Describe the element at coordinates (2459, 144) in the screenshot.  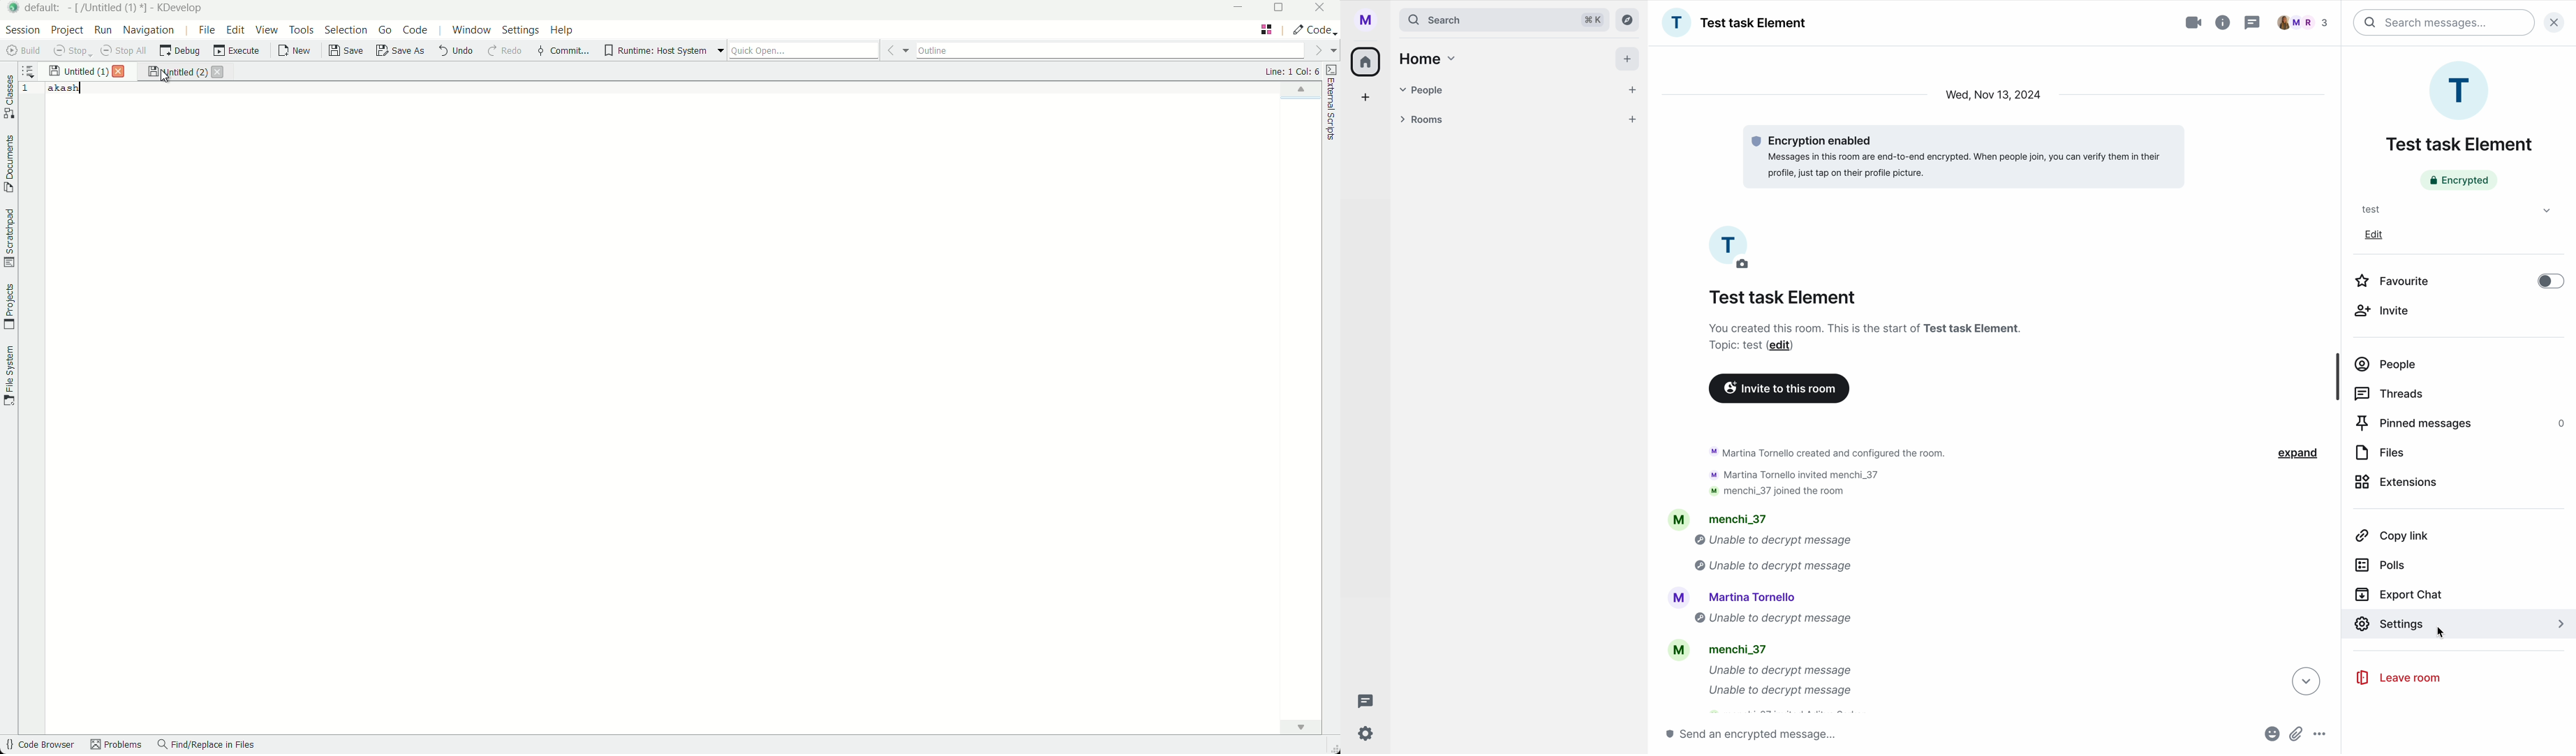
I see `name room` at that location.